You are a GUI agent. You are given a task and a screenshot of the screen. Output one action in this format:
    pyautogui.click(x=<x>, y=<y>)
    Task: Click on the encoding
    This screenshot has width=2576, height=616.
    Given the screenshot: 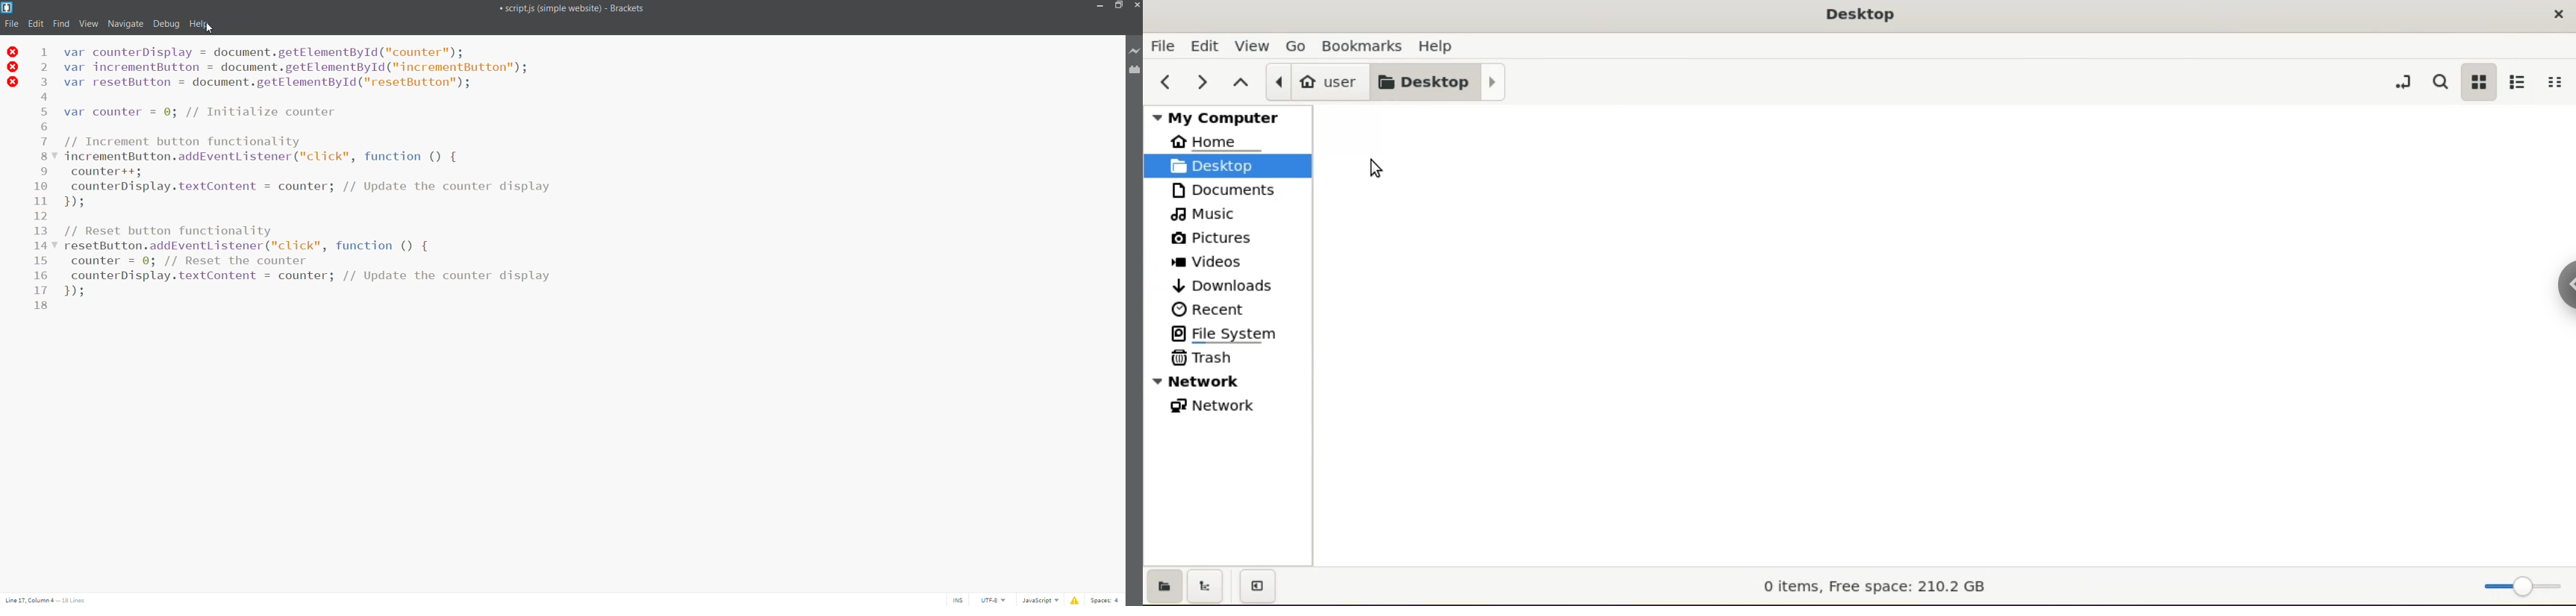 What is the action you would take?
    pyautogui.click(x=990, y=599)
    